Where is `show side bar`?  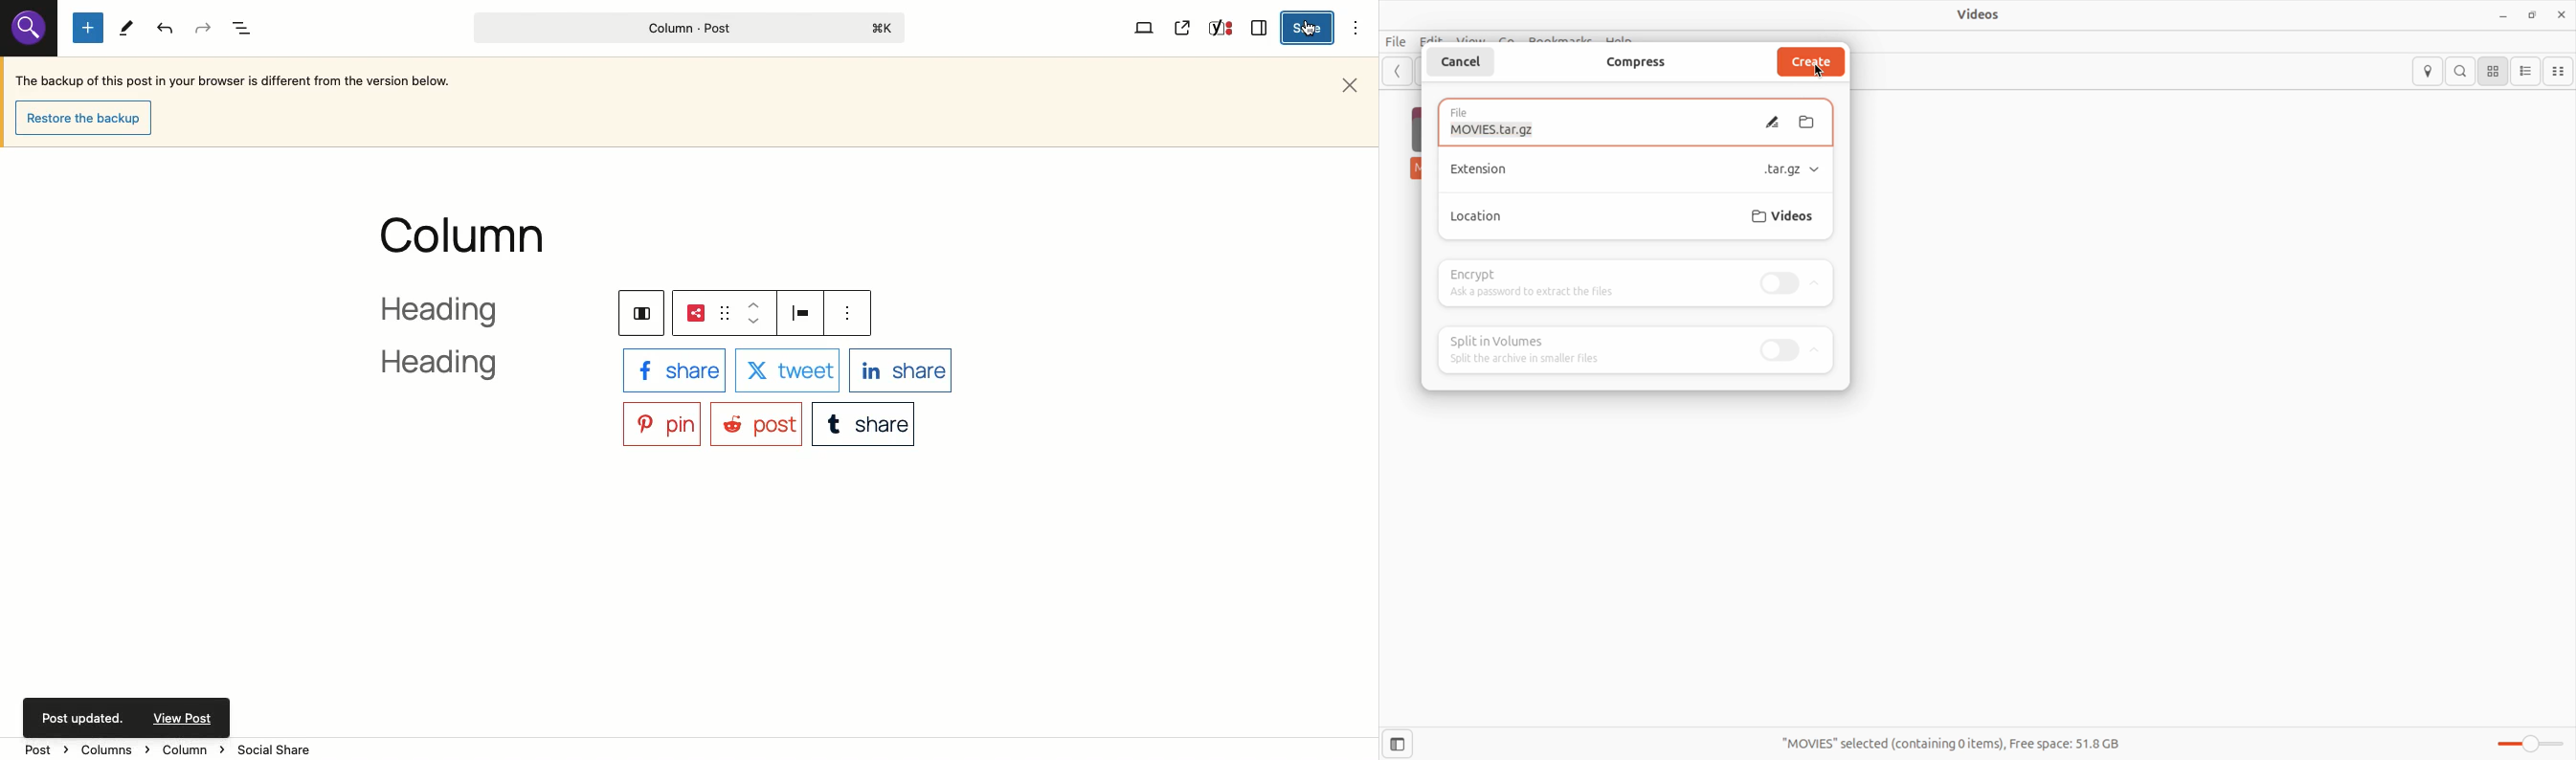 show side bar is located at coordinates (1398, 745).